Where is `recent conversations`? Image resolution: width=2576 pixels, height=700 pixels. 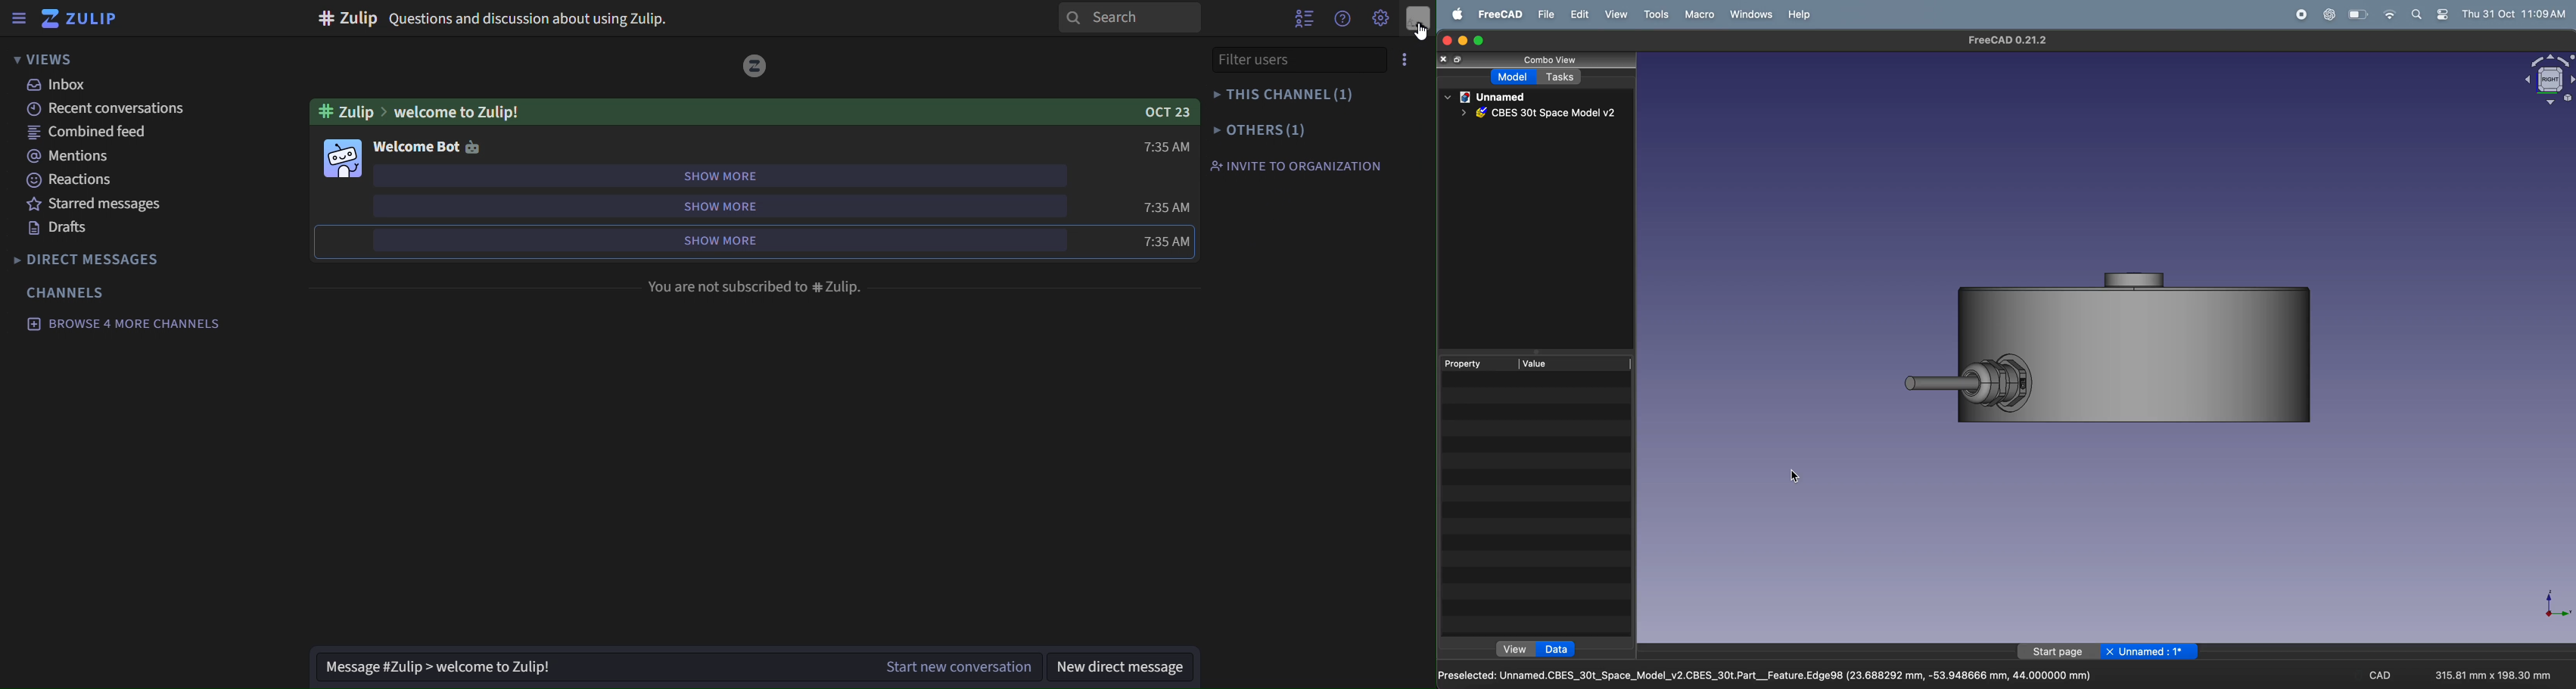 recent conversations is located at coordinates (117, 111).